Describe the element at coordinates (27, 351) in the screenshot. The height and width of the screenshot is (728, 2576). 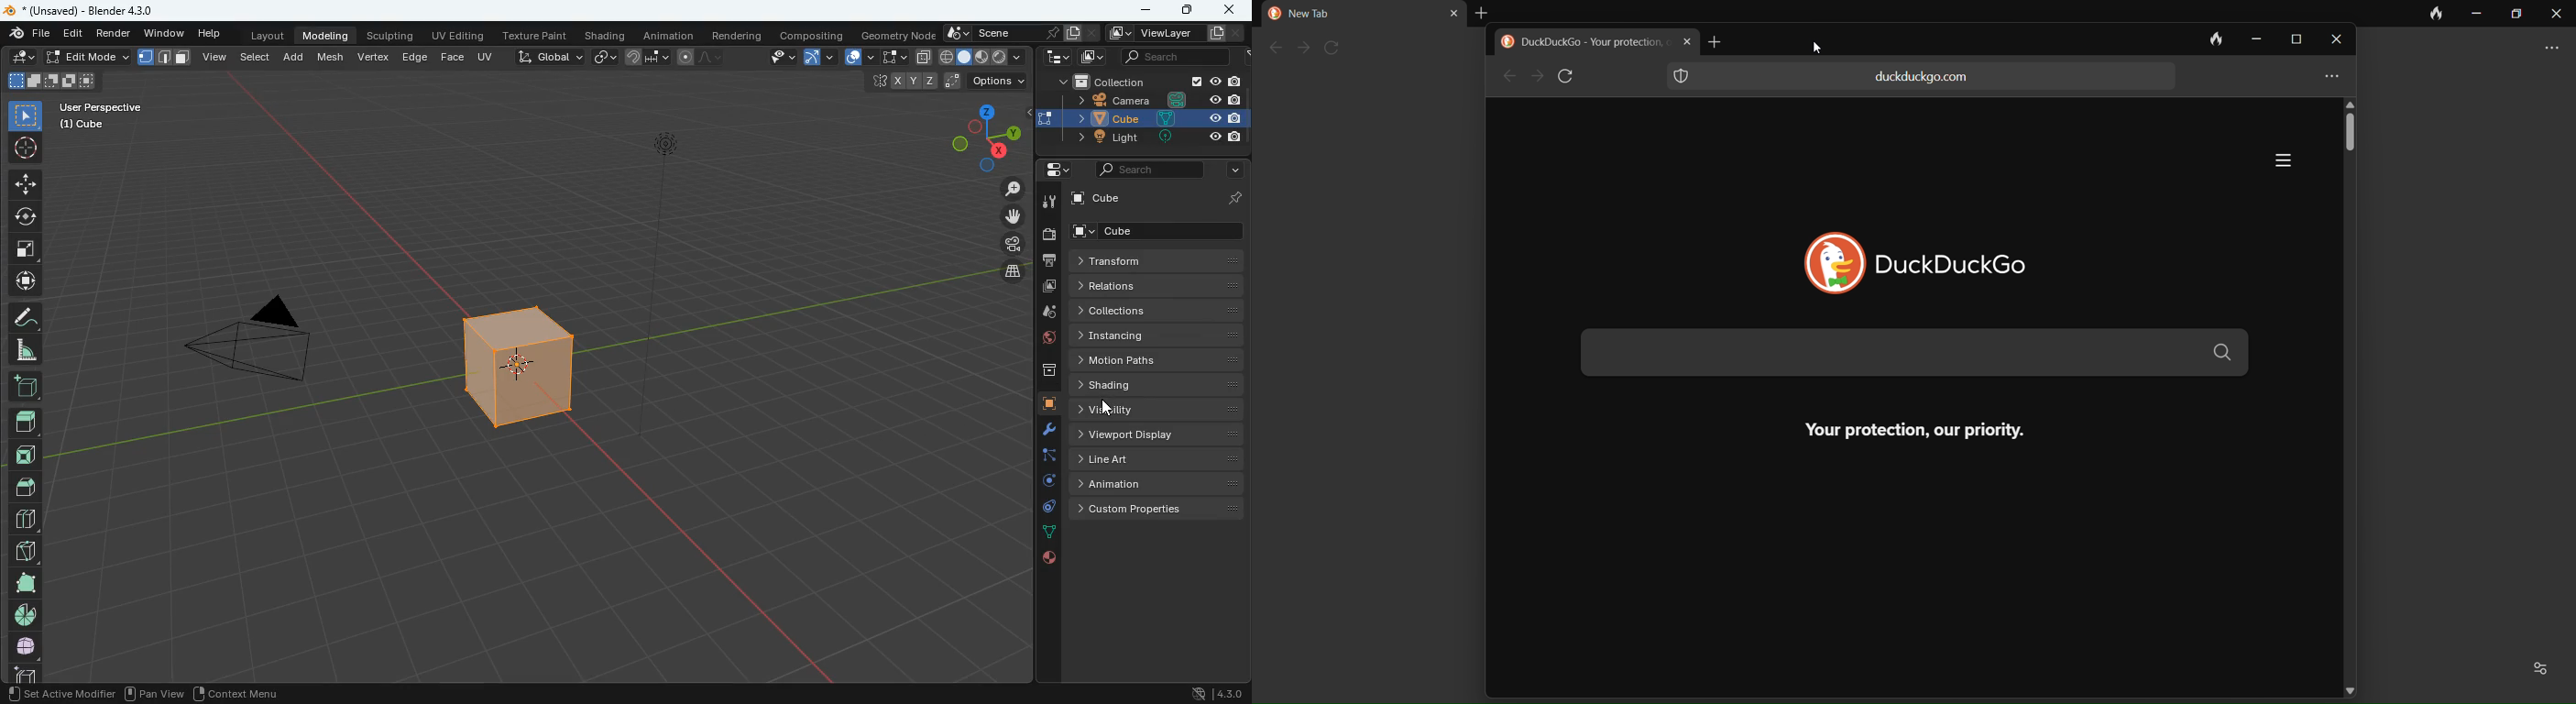
I see `angle` at that location.